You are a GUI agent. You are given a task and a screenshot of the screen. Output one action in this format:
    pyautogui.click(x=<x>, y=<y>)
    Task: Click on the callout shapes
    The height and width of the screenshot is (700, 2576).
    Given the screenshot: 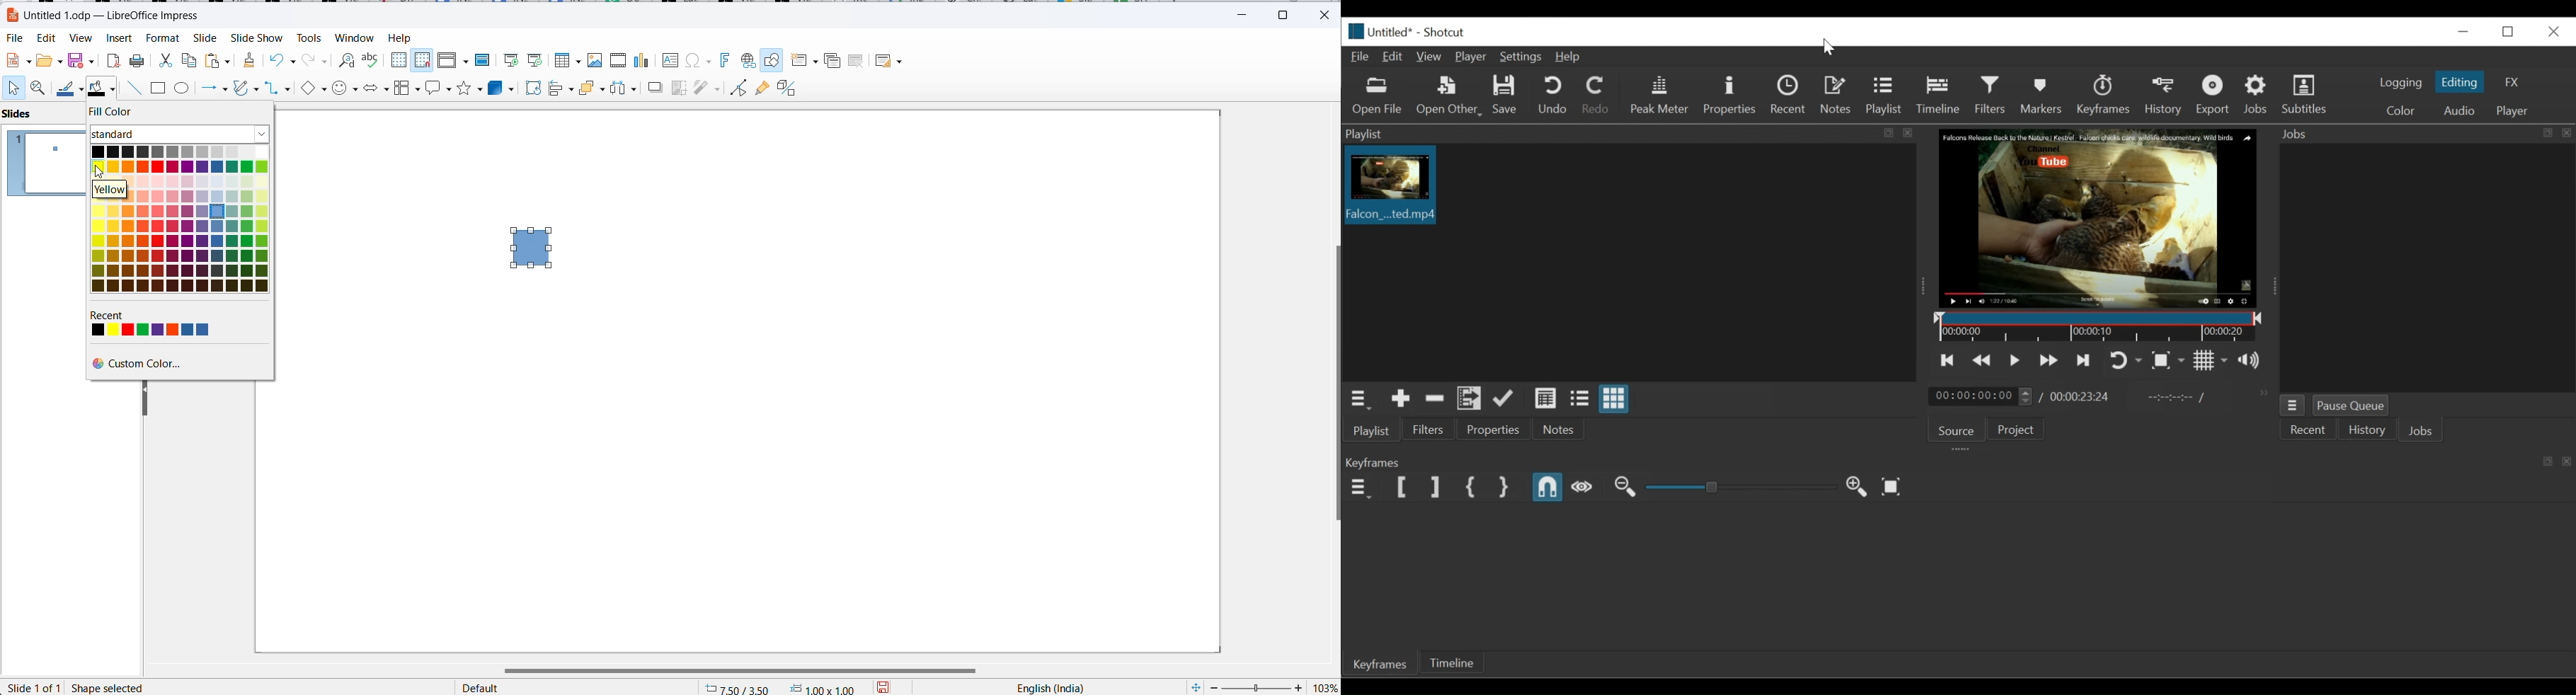 What is the action you would take?
    pyautogui.click(x=439, y=87)
    